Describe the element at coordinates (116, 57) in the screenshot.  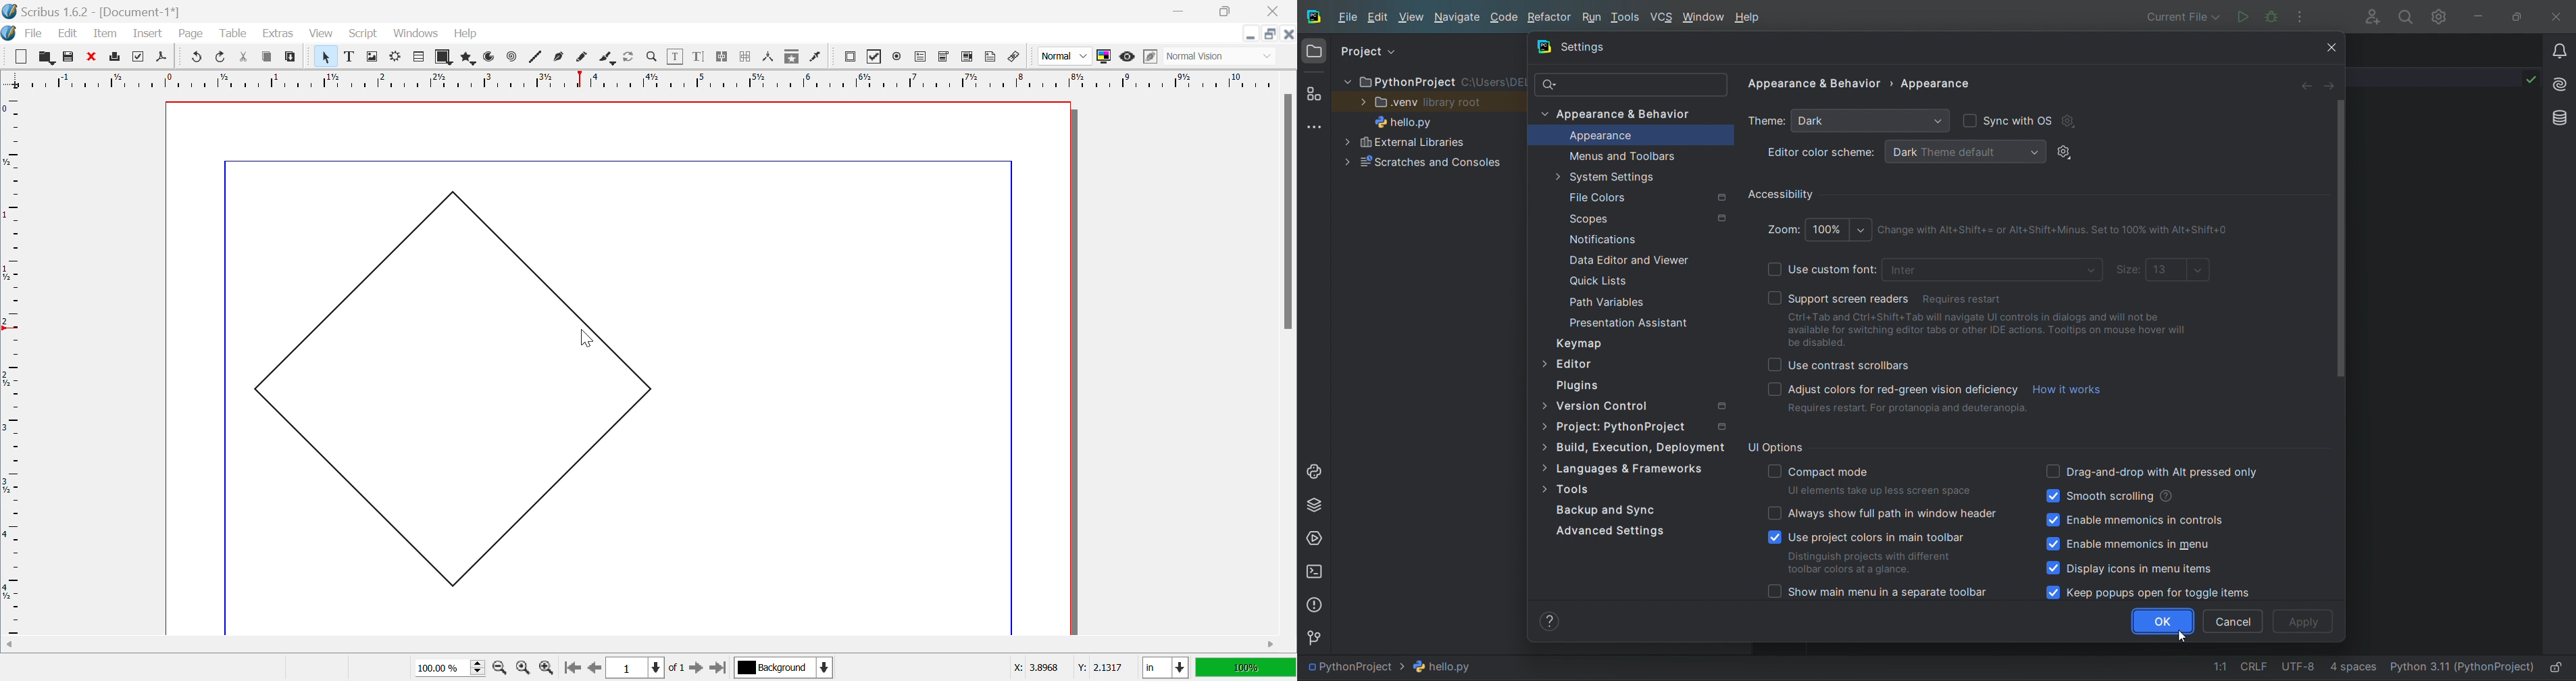
I see `Print` at that location.